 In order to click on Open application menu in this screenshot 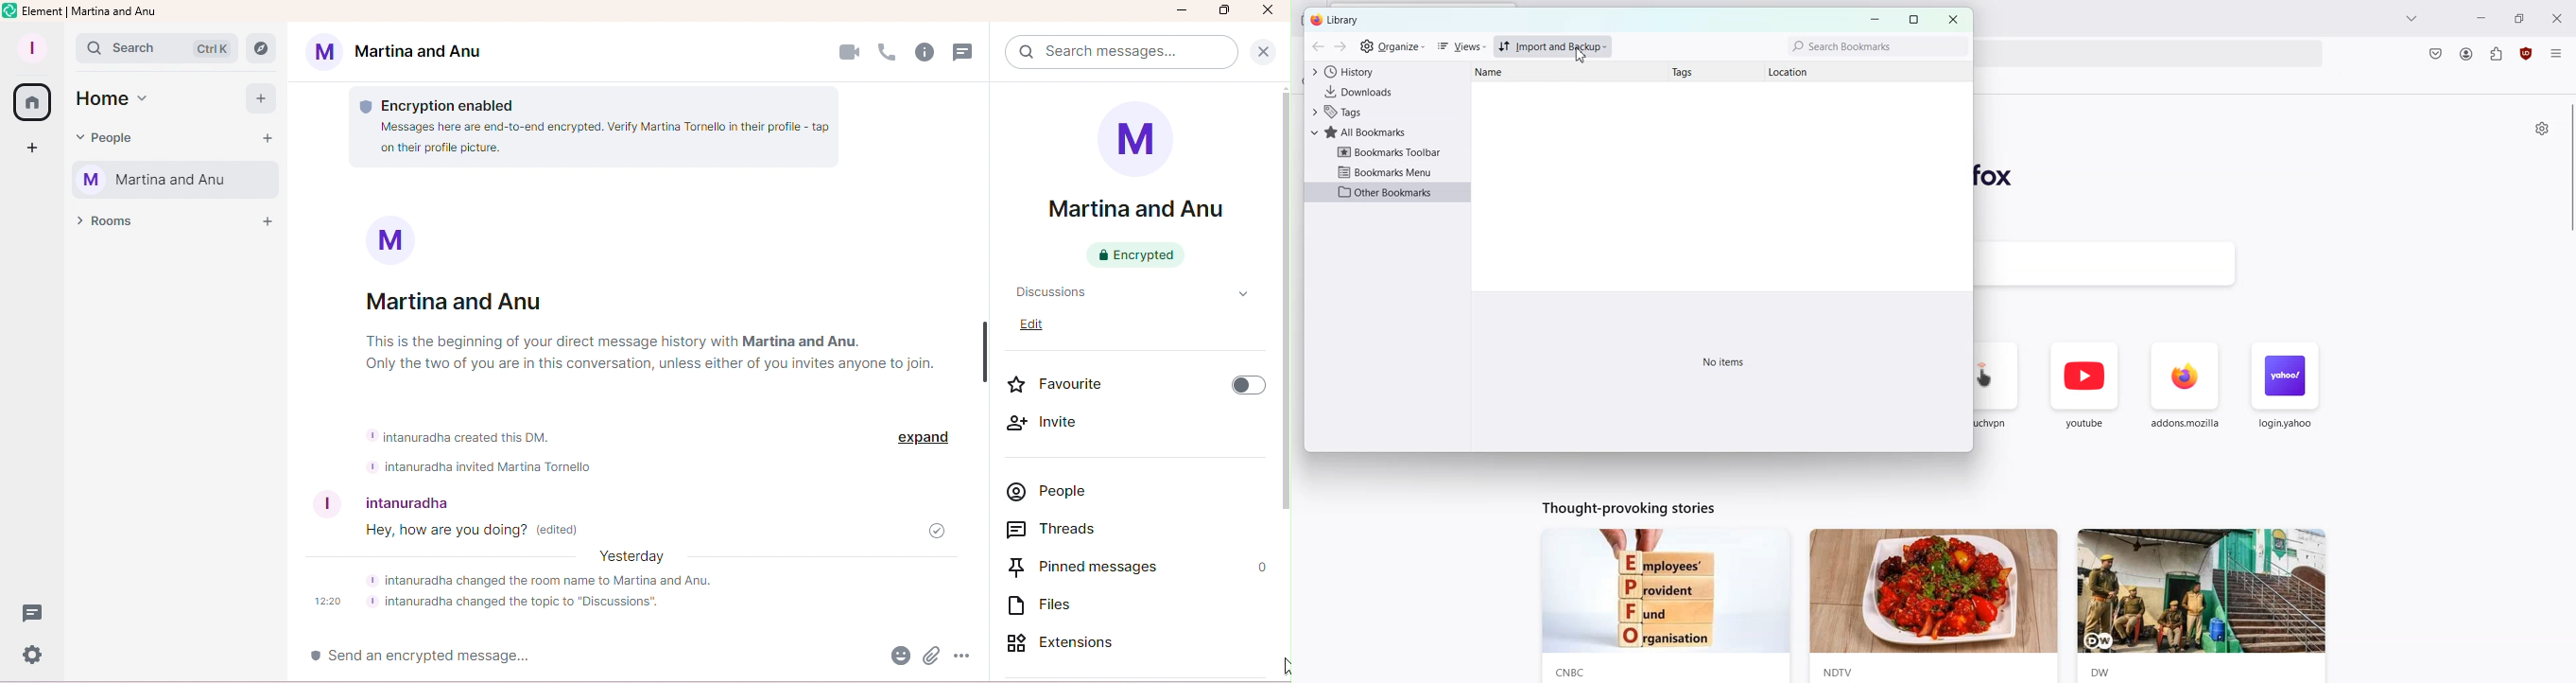, I will do `click(2557, 51)`.